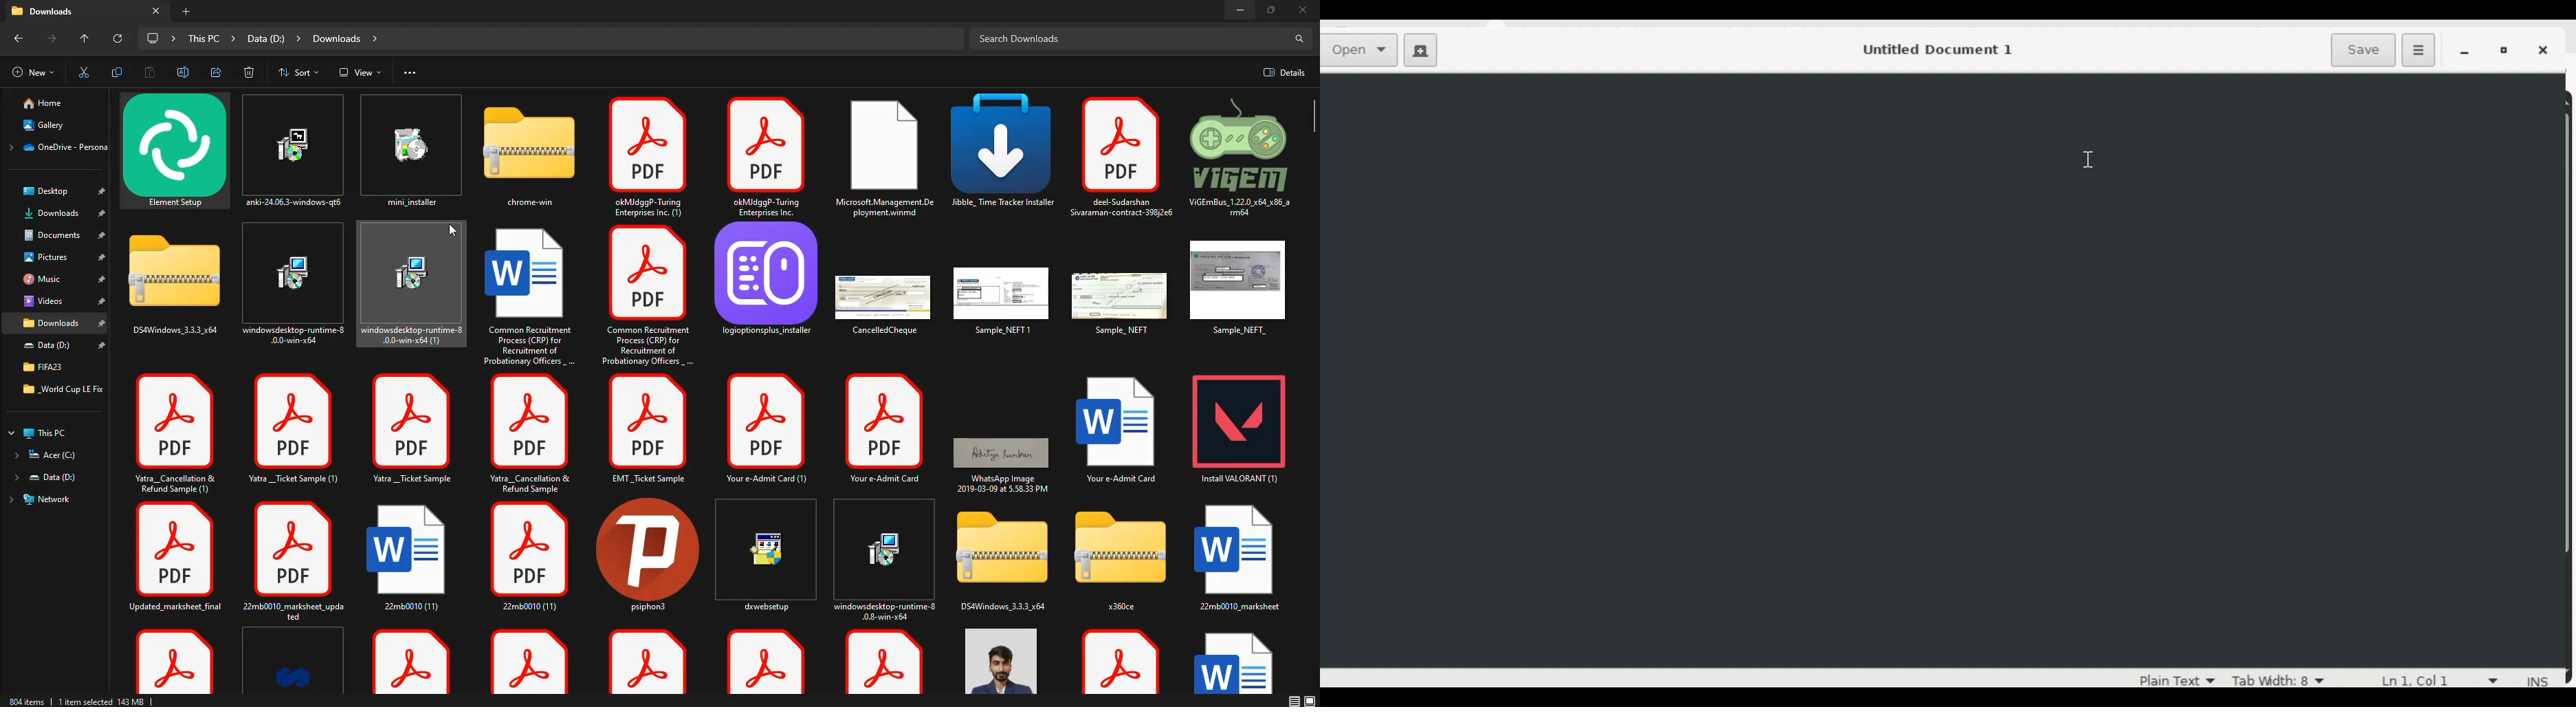 The height and width of the screenshot is (728, 2576). What do you see at coordinates (419, 428) in the screenshot?
I see `file` at bounding box center [419, 428].